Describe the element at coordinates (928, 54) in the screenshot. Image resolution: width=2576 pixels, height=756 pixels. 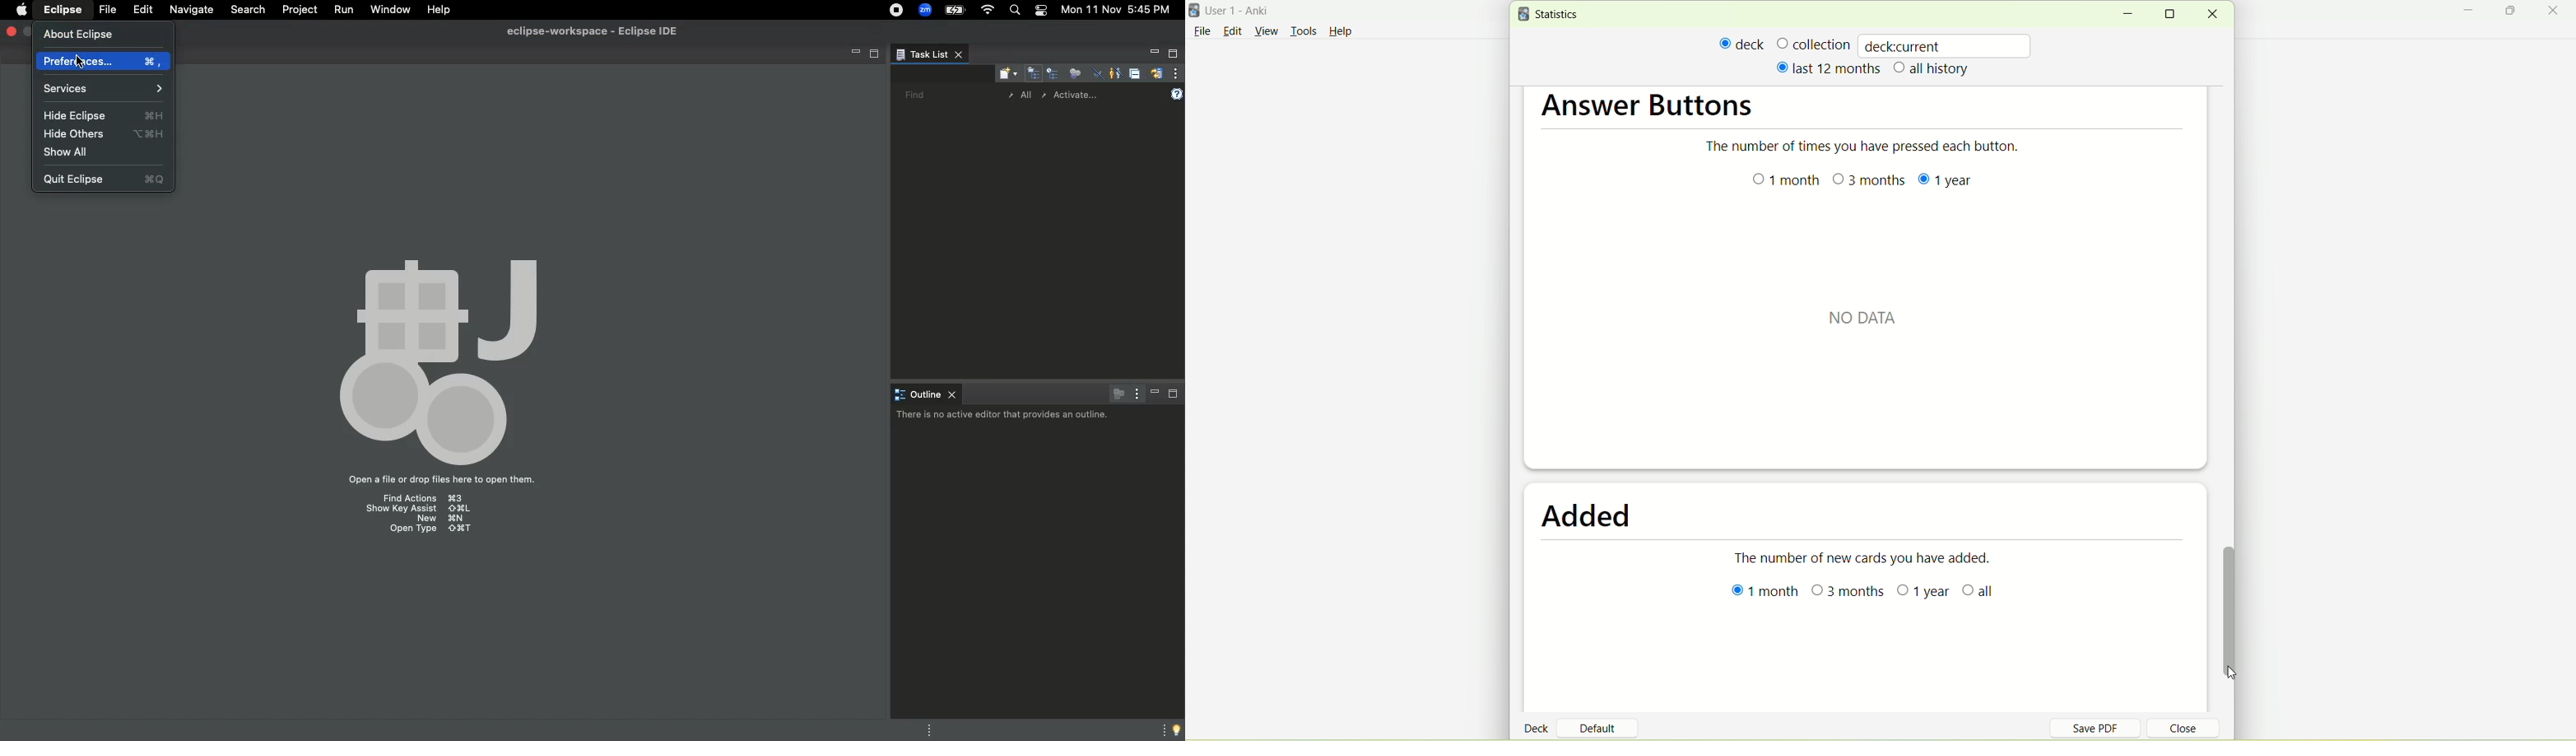
I see `Task list` at that location.